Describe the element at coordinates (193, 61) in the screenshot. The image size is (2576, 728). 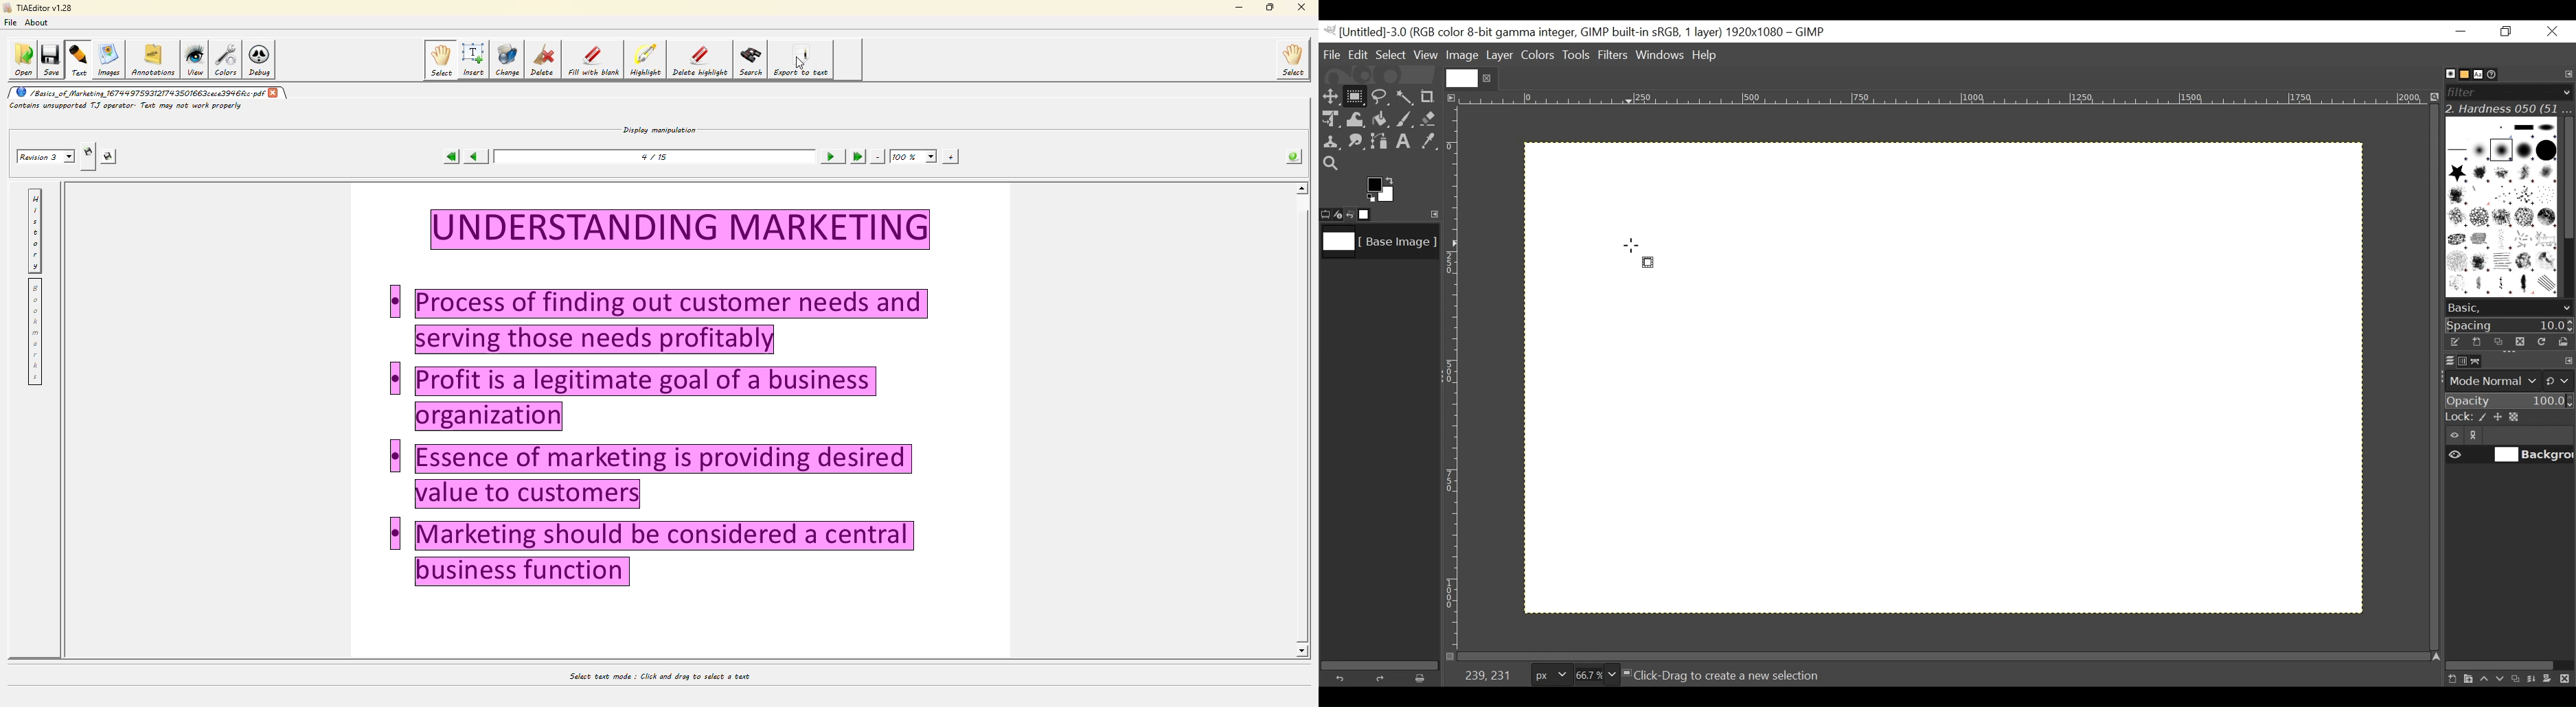
I see `view` at that location.